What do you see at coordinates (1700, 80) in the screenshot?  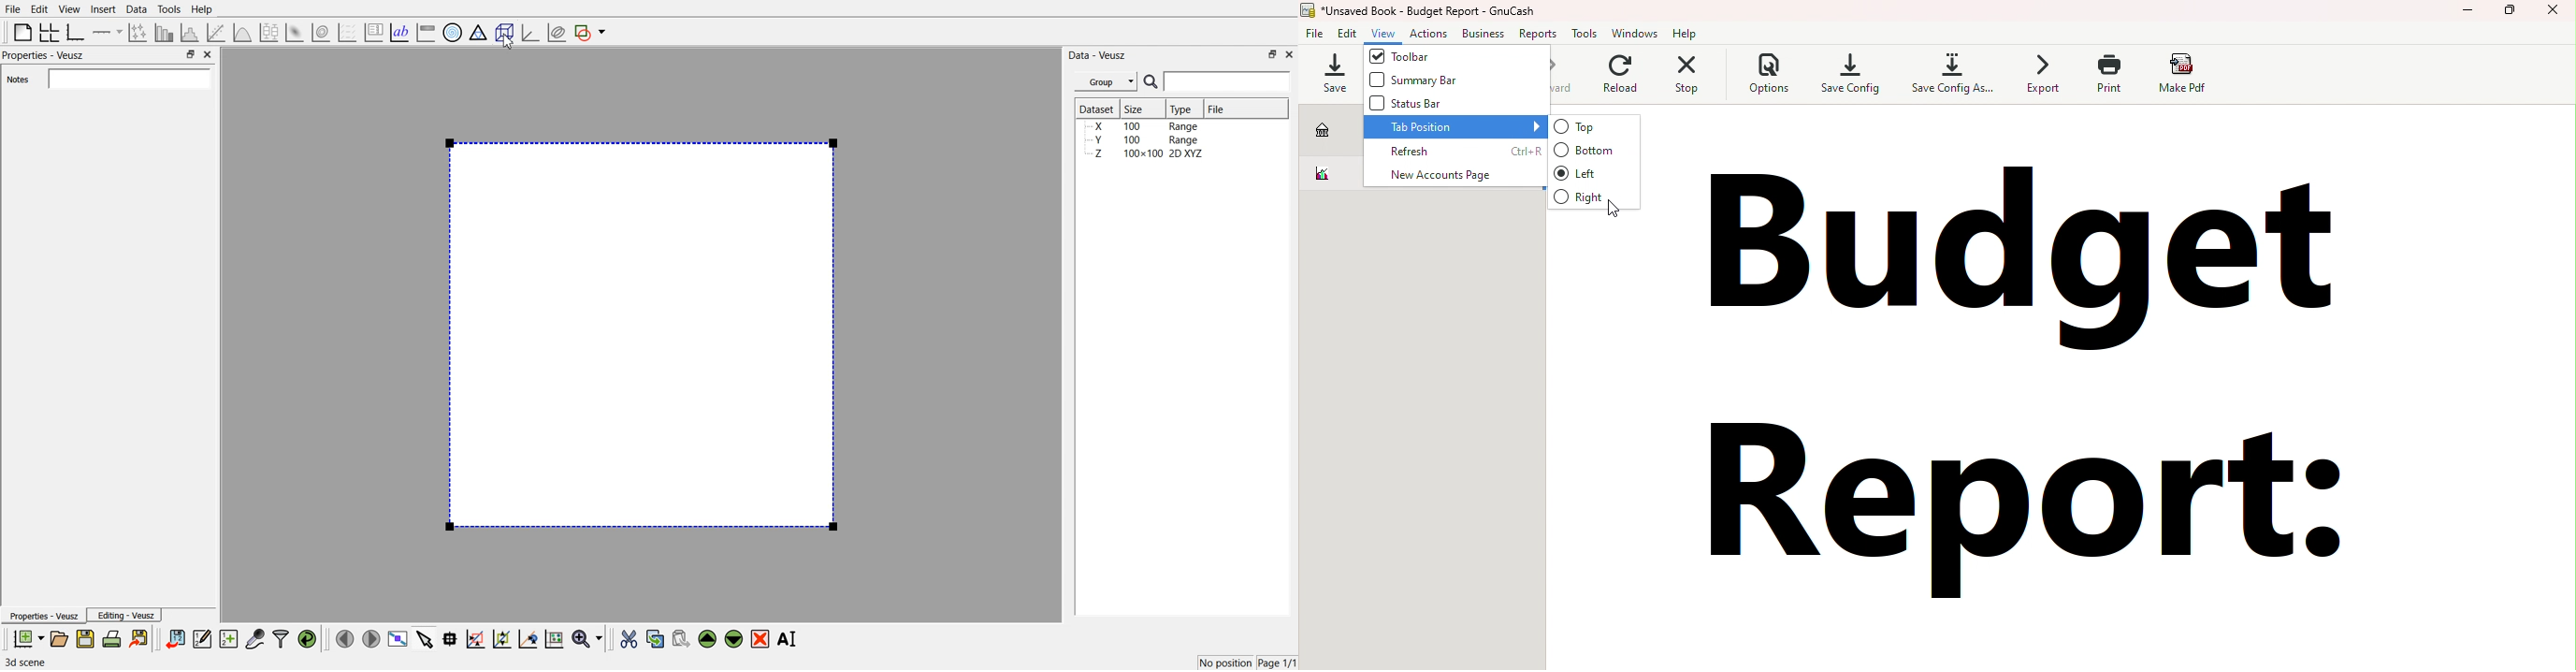 I see `Stop` at bounding box center [1700, 80].